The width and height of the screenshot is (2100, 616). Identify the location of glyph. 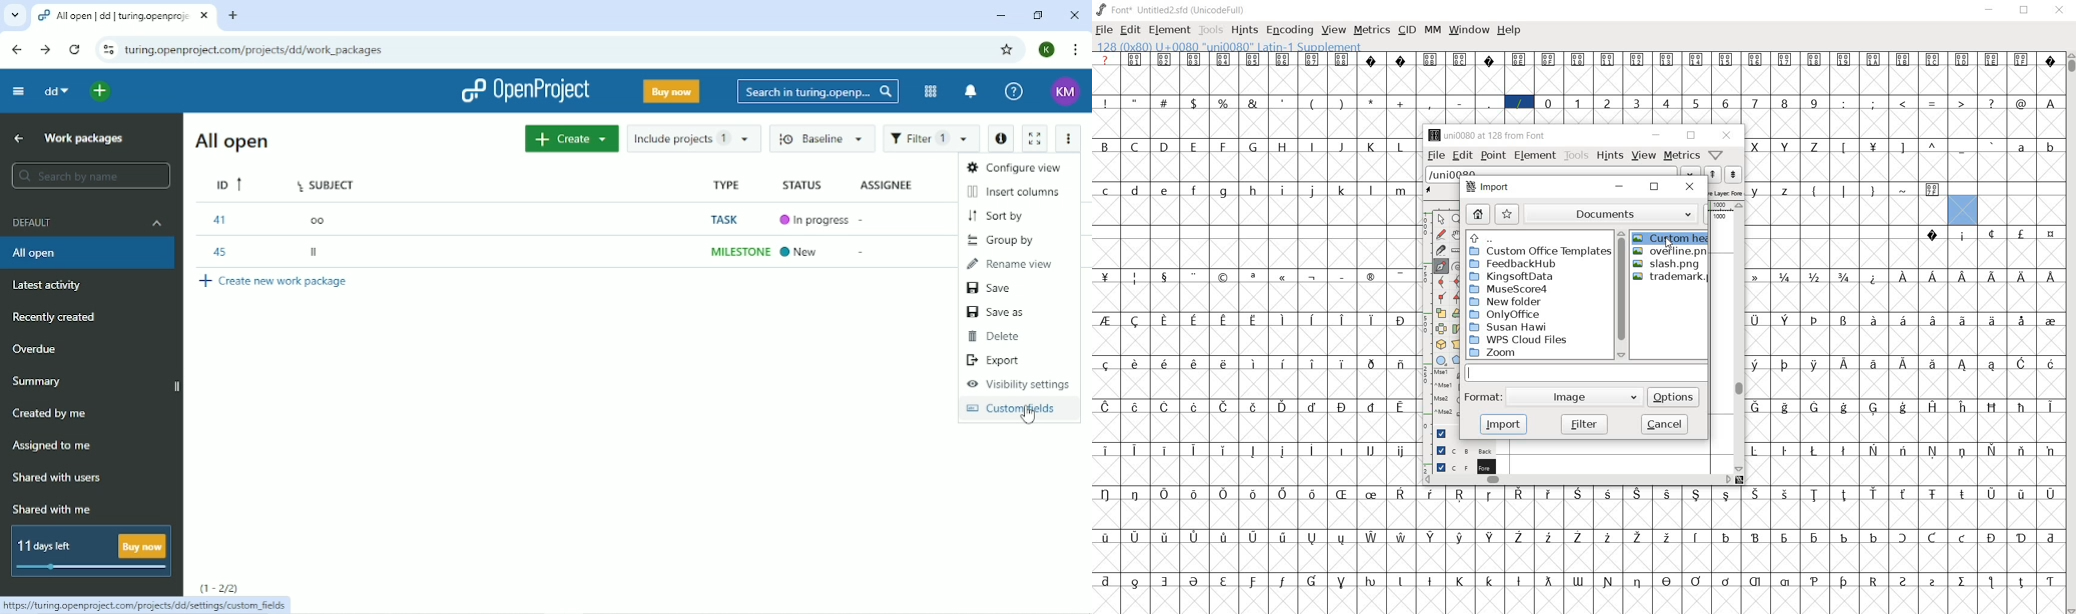
(1933, 495).